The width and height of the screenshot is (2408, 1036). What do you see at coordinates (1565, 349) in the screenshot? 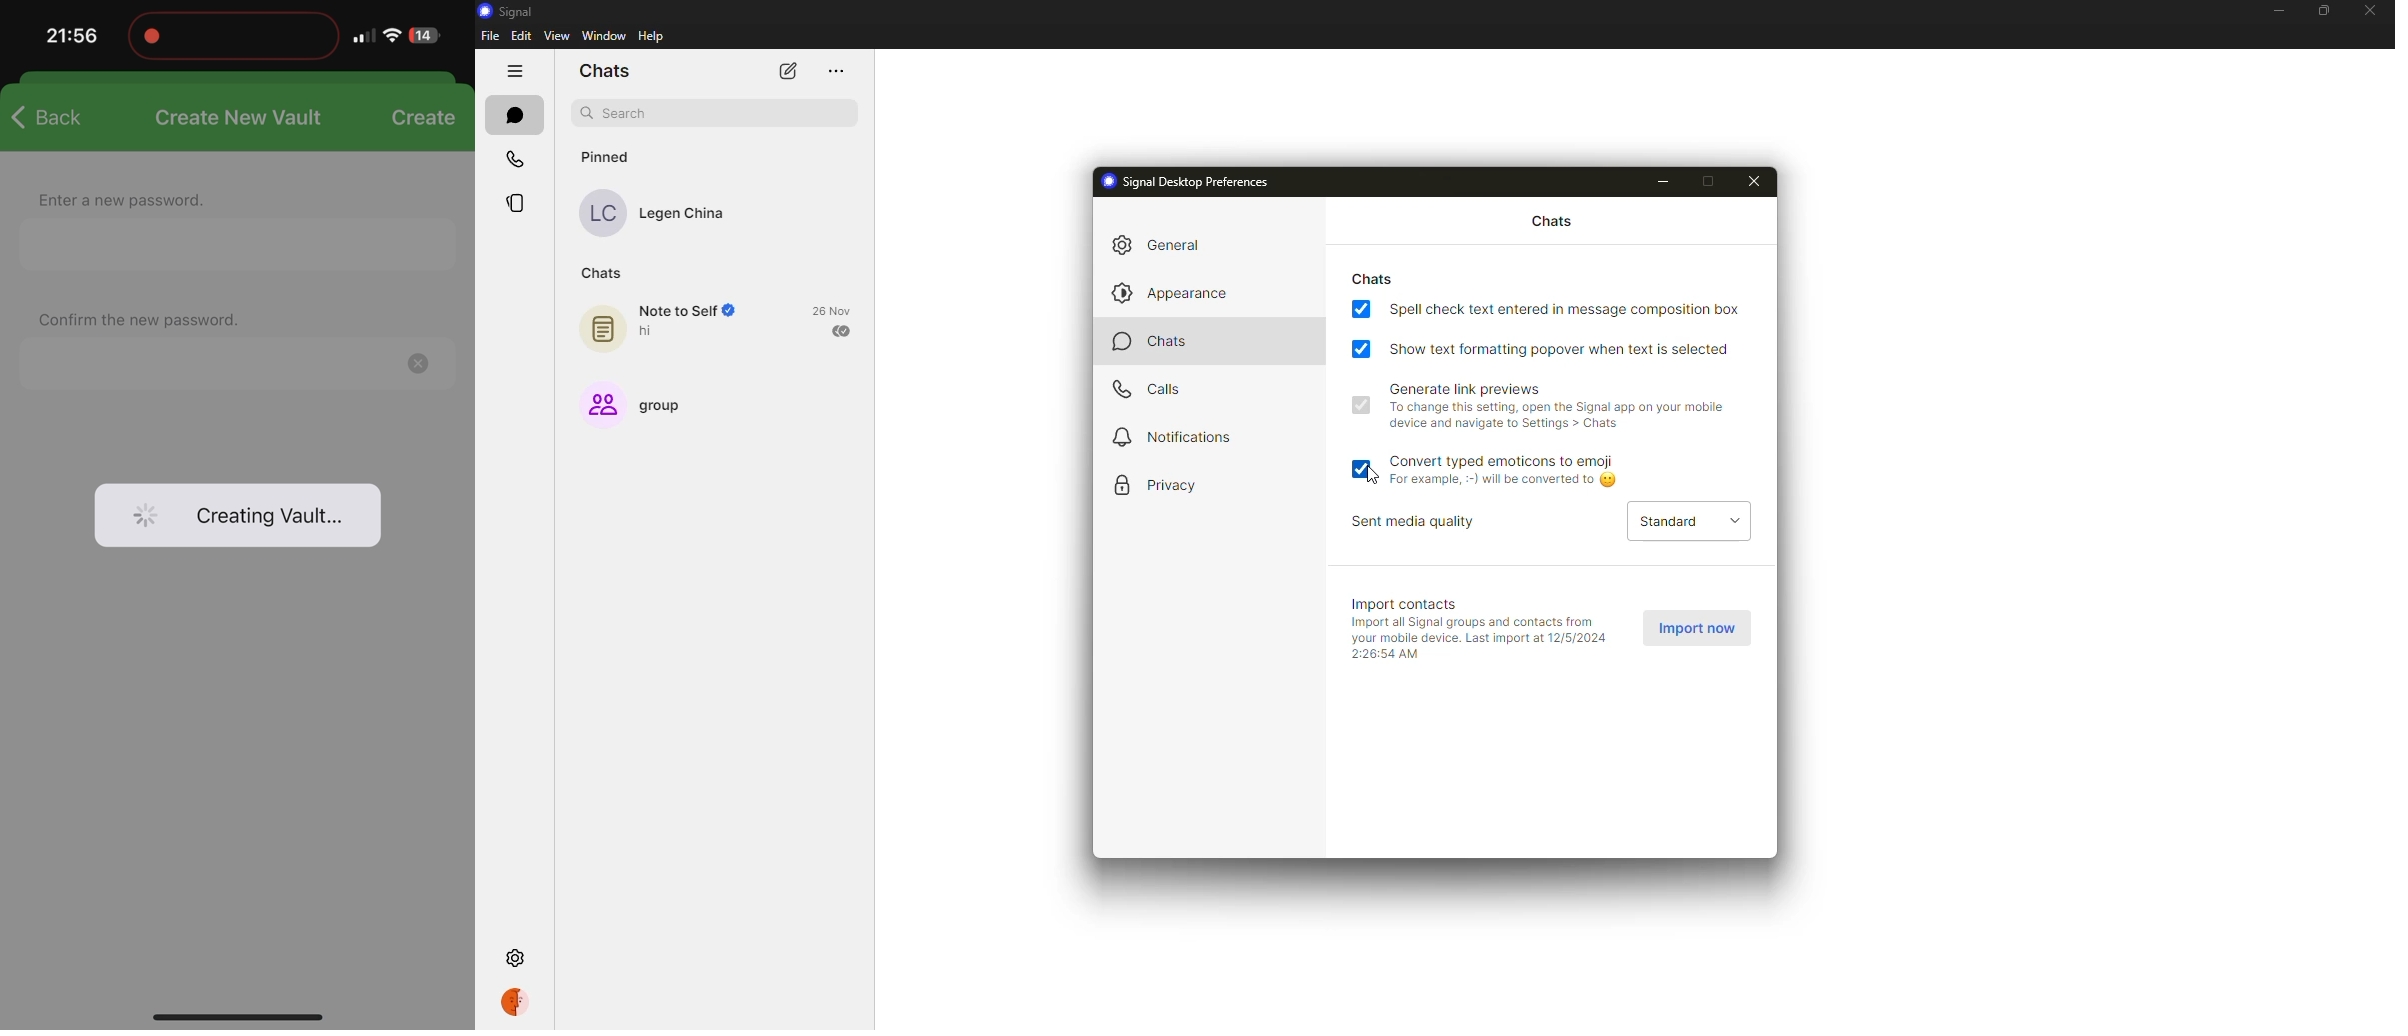
I see `show text formatting popover when text is selected` at bounding box center [1565, 349].